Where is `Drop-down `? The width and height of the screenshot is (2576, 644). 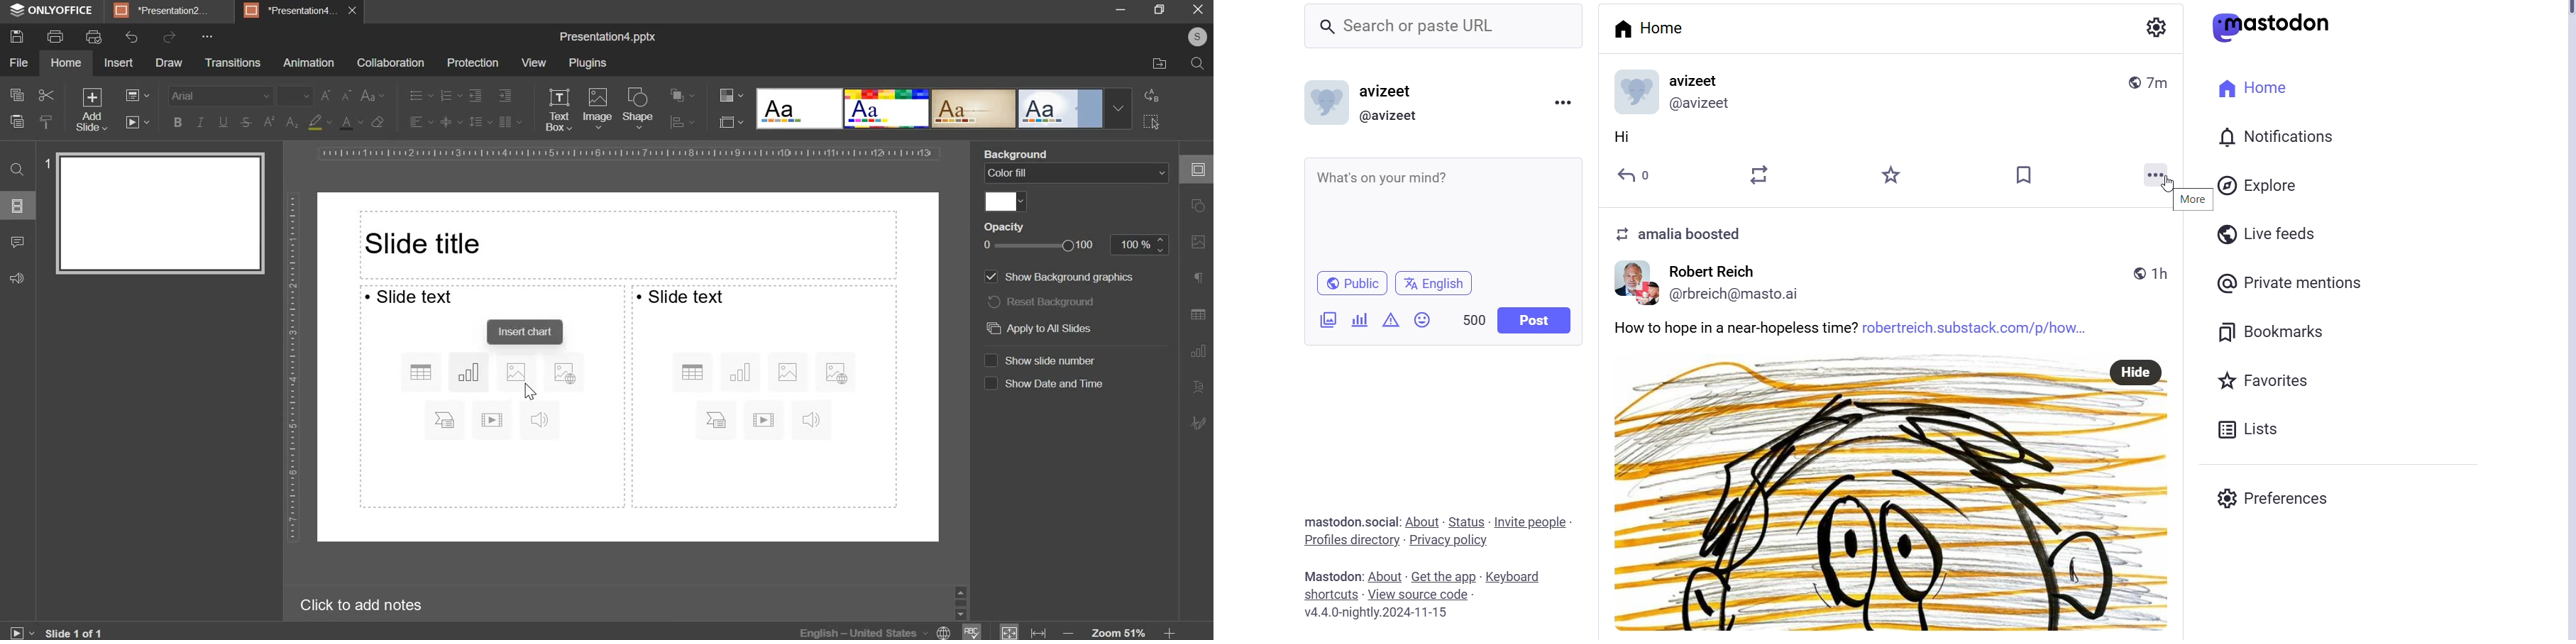
Drop-down  is located at coordinates (1119, 109).